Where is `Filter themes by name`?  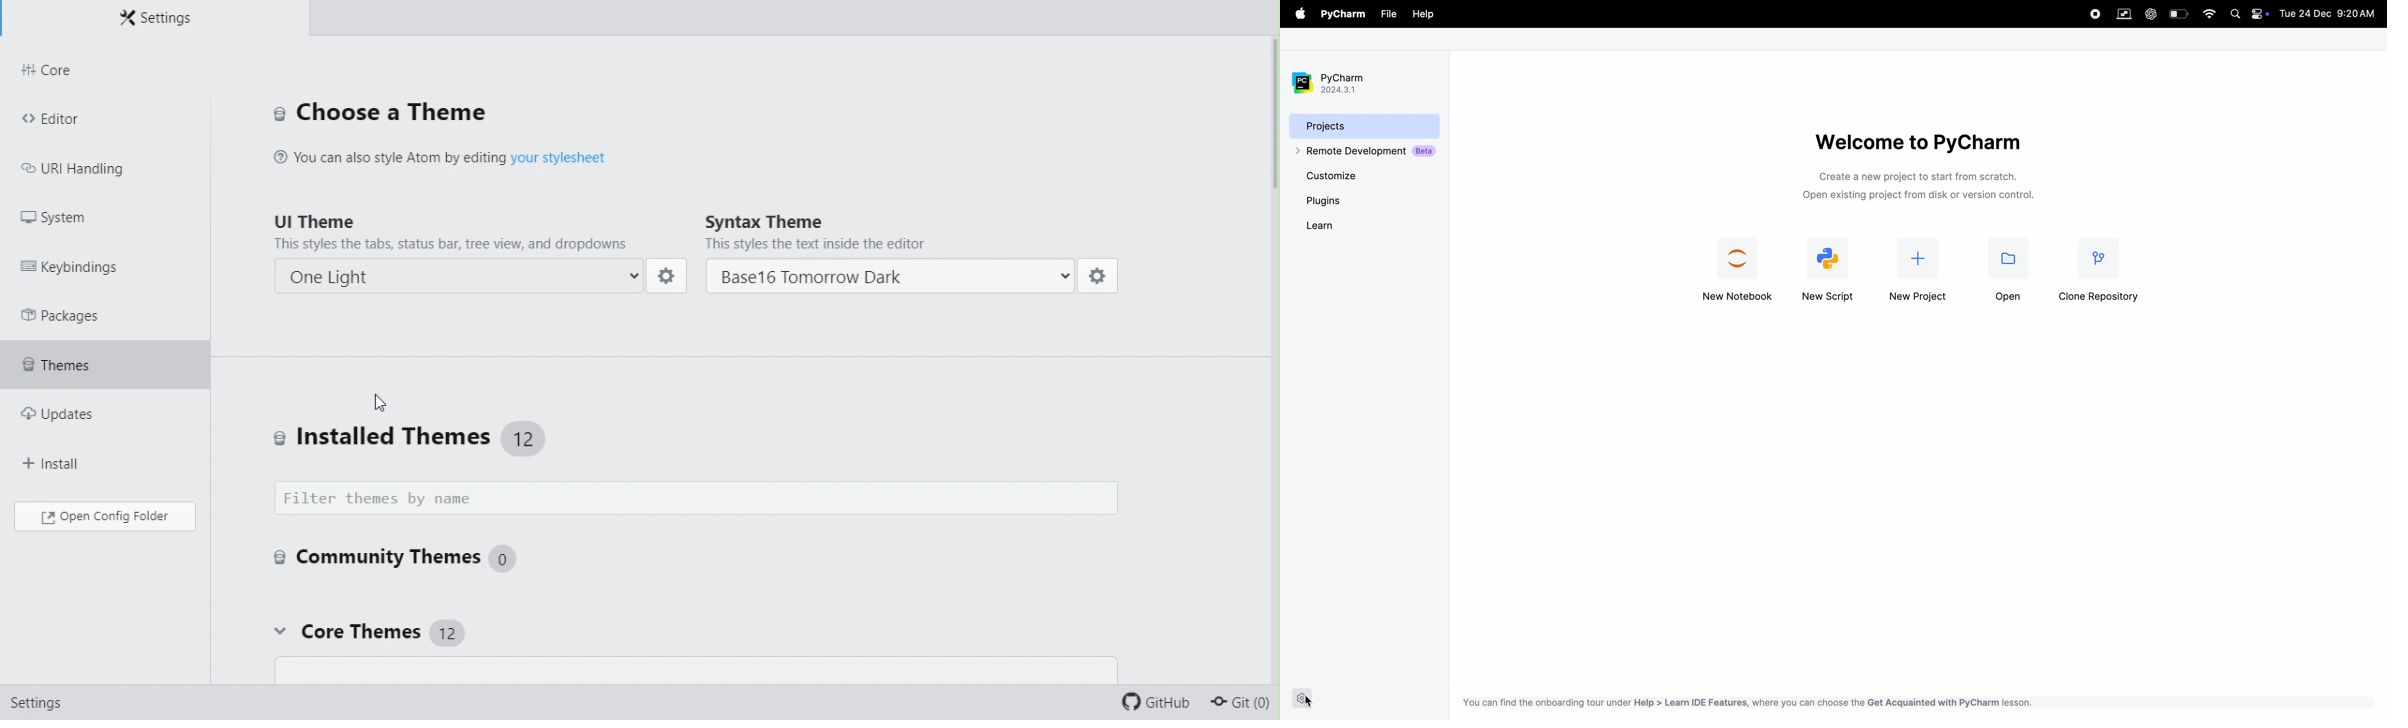
Filter themes by name is located at coordinates (695, 497).